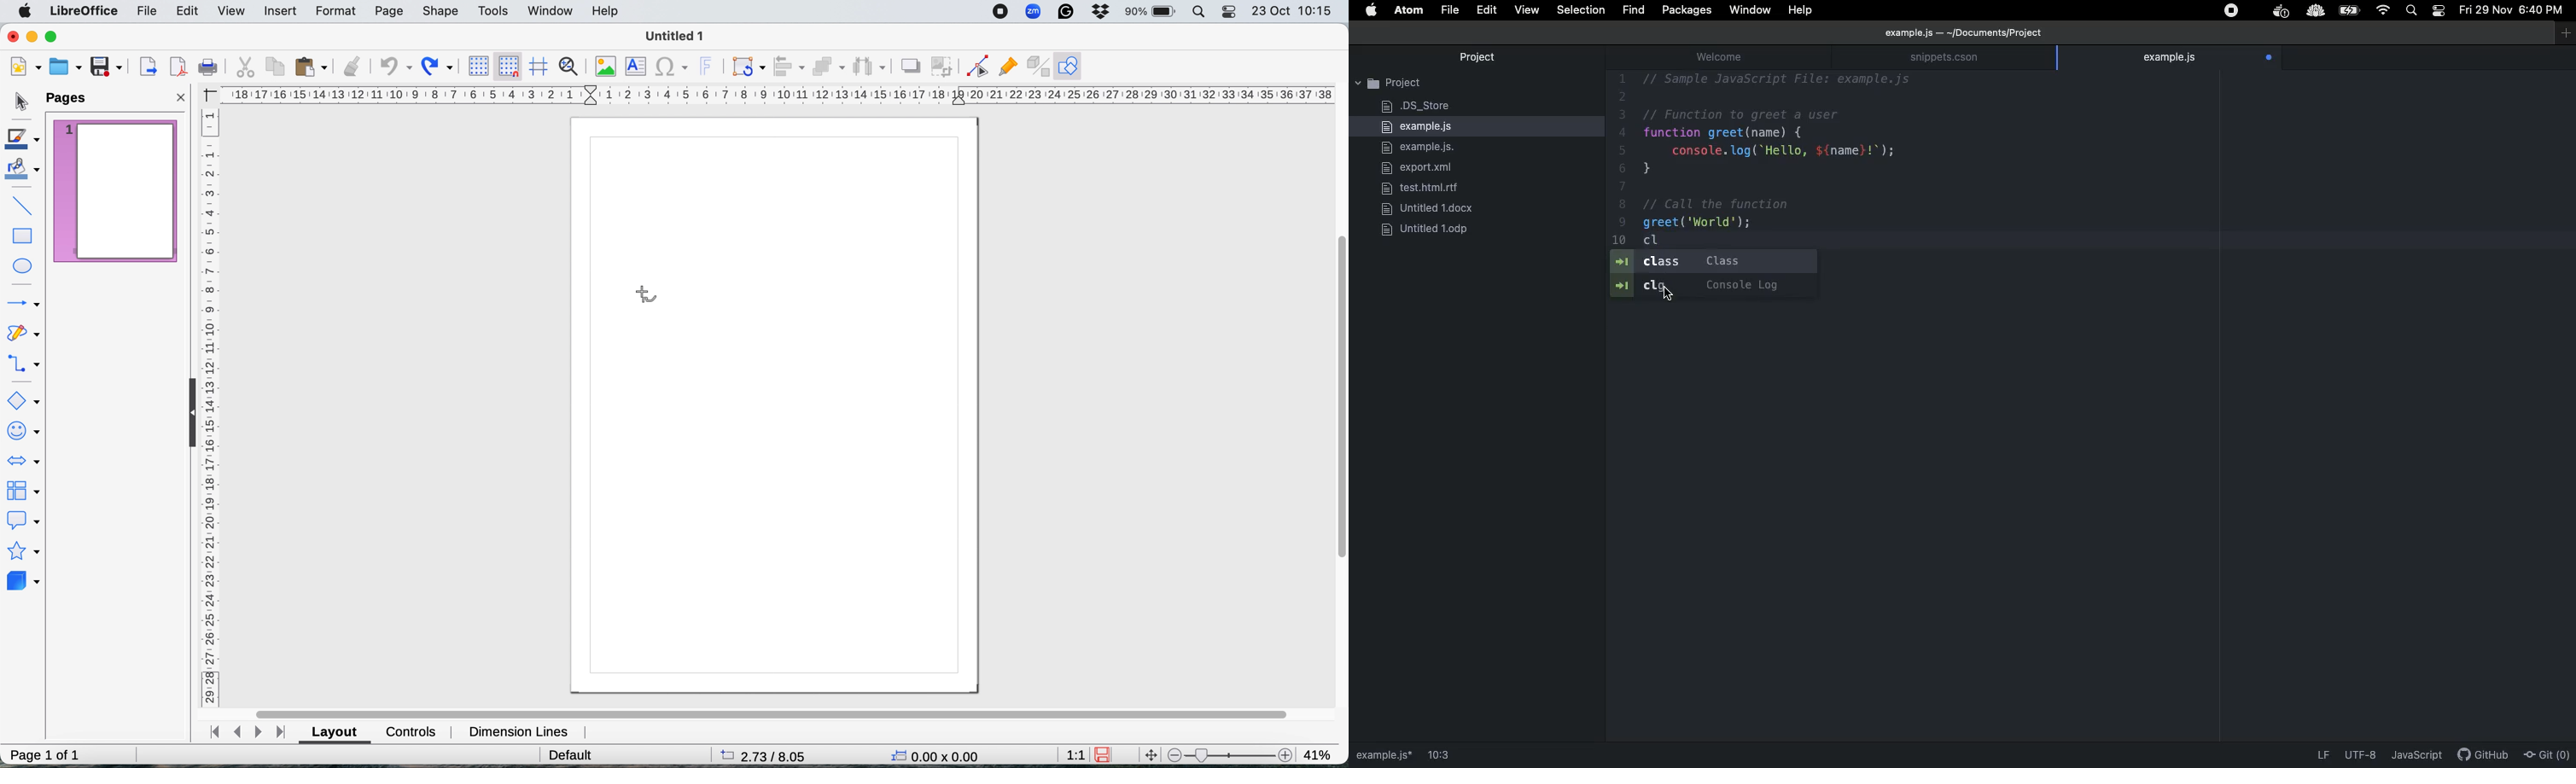 The height and width of the screenshot is (784, 2576). What do you see at coordinates (72, 98) in the screenshot?
I see `pages` at bounding box center [72, 98].